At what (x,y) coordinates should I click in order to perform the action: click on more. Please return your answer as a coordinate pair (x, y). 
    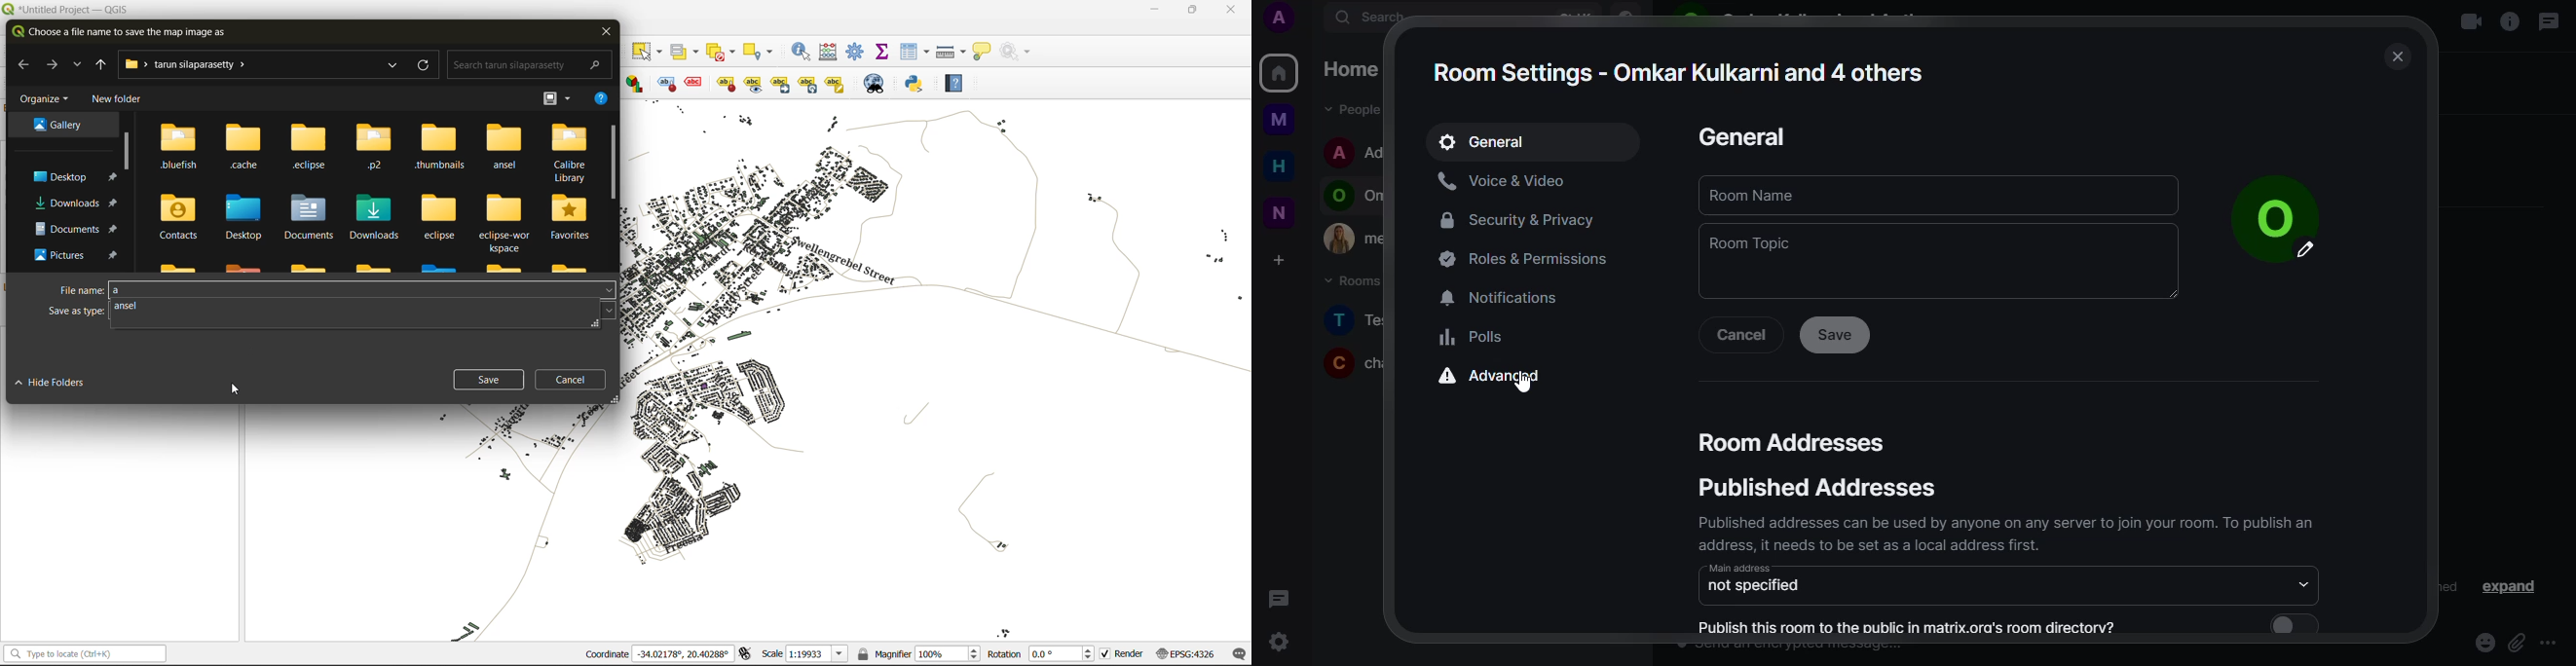
    Looking at the image, I should click on (2553, 643).